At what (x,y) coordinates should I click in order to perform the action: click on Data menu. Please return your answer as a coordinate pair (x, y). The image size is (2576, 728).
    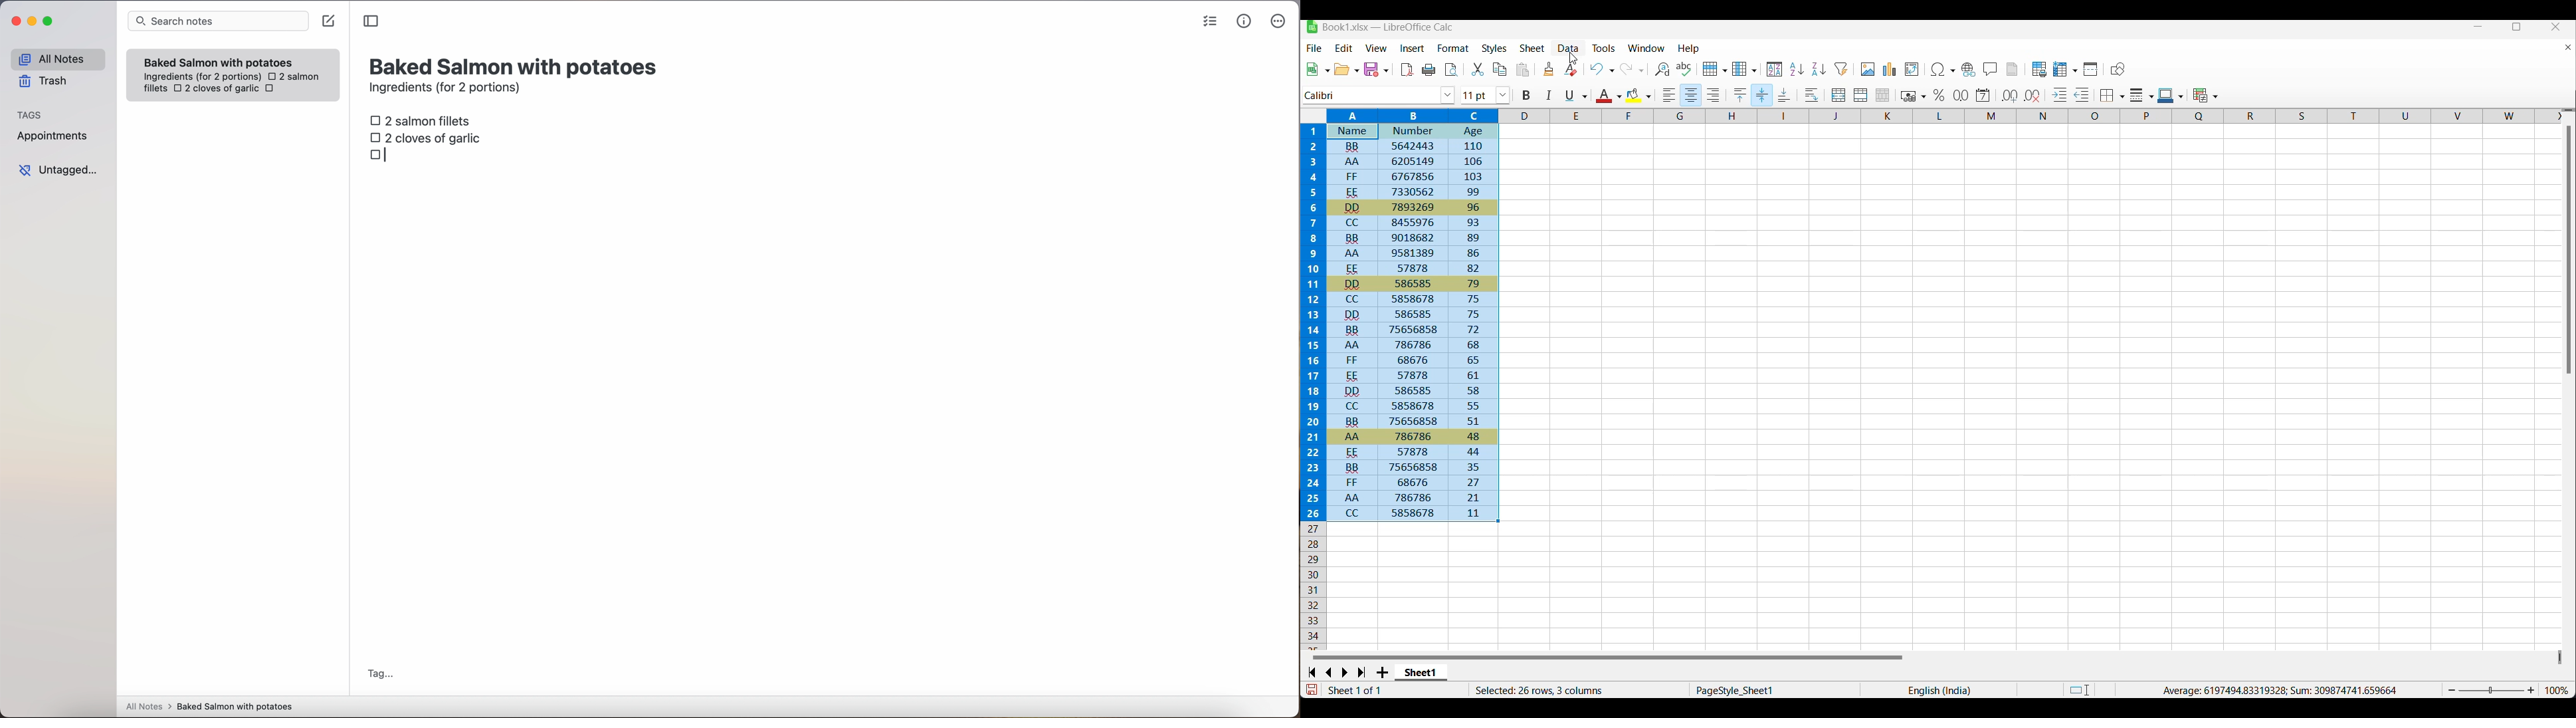
    Looking at the image, I should click on (1569, 49).